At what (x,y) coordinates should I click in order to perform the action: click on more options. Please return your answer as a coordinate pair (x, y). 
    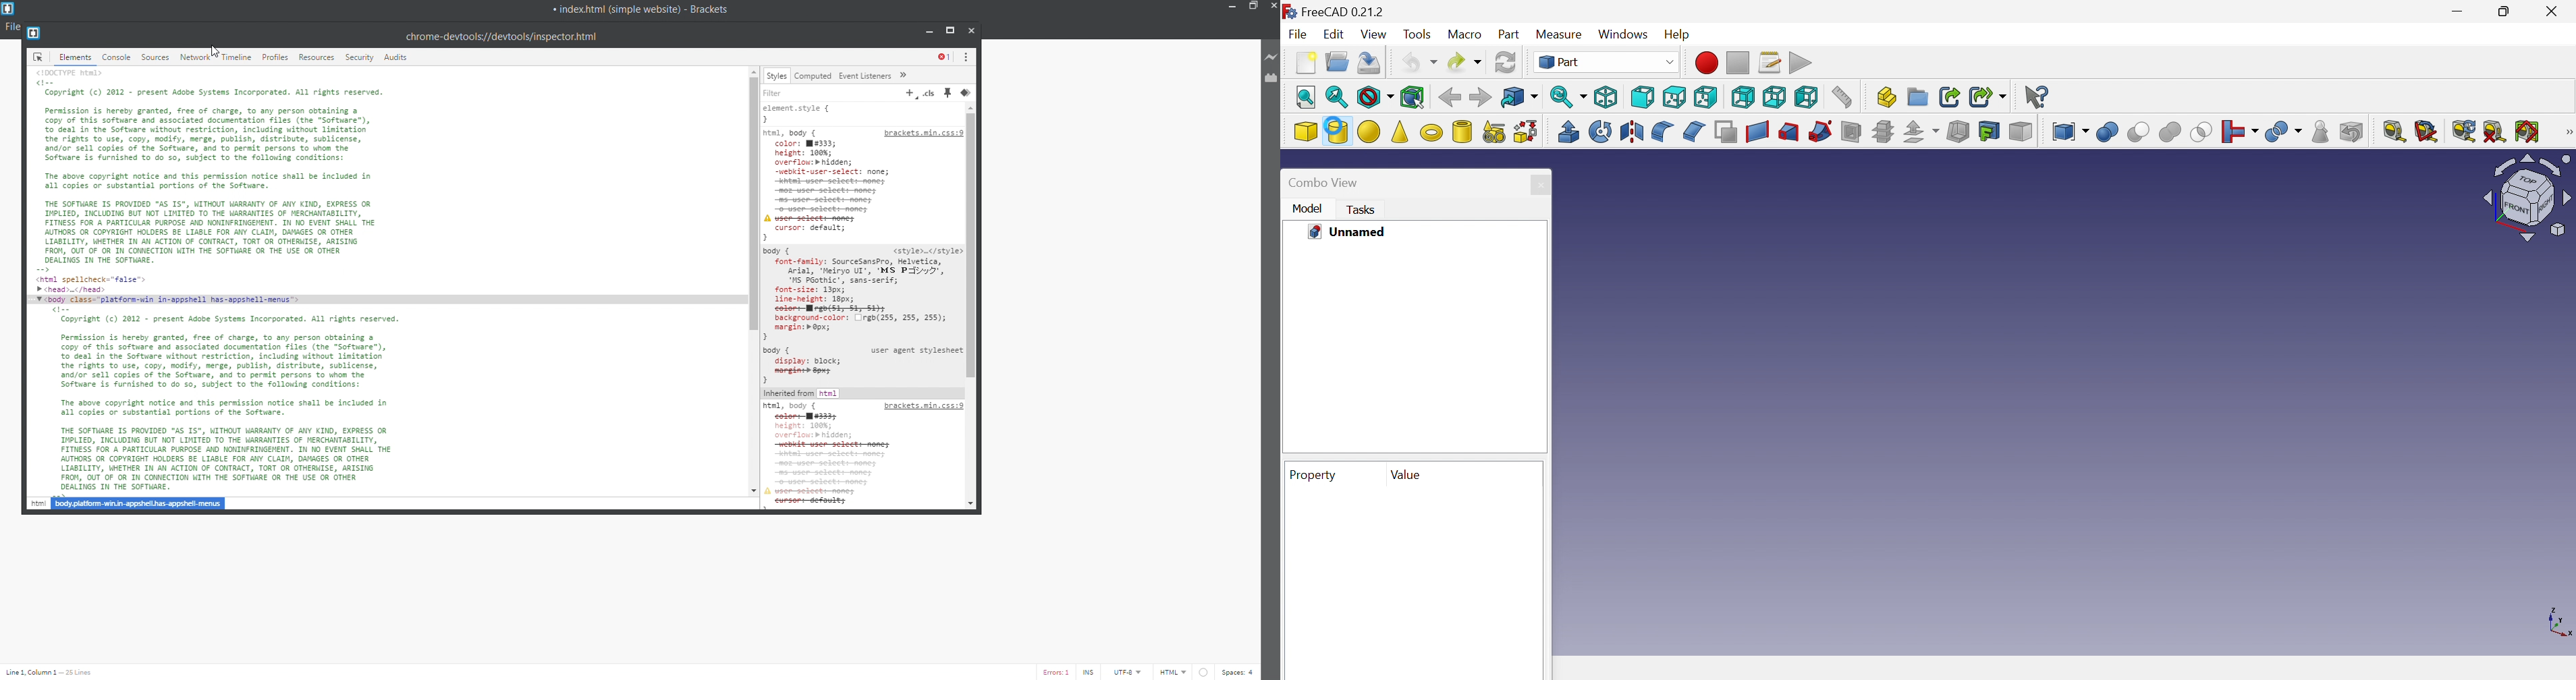
    Looking at the image, I should click on (970, 57).